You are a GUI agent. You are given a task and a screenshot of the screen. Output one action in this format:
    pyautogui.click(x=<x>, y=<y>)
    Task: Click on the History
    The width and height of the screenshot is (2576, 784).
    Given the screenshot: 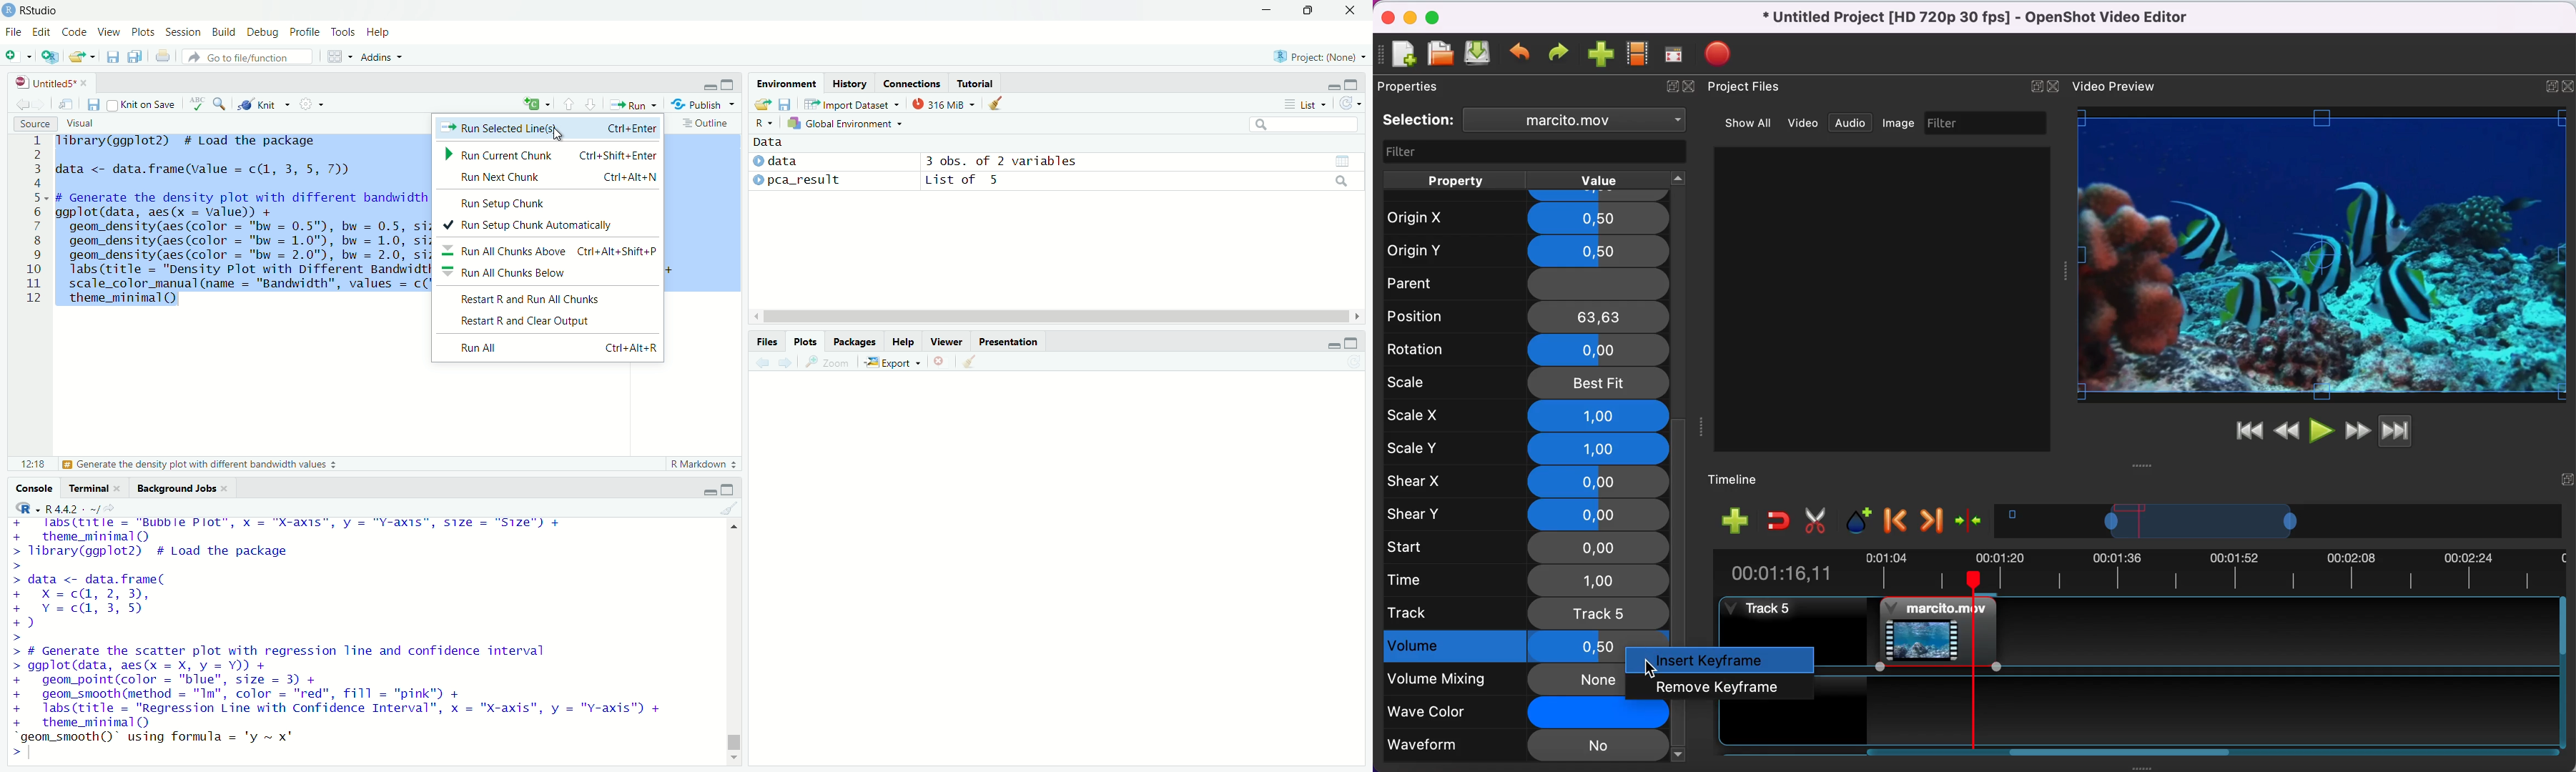 What is the action you would take?
    pyautogui.click(x=849, y=82)
    